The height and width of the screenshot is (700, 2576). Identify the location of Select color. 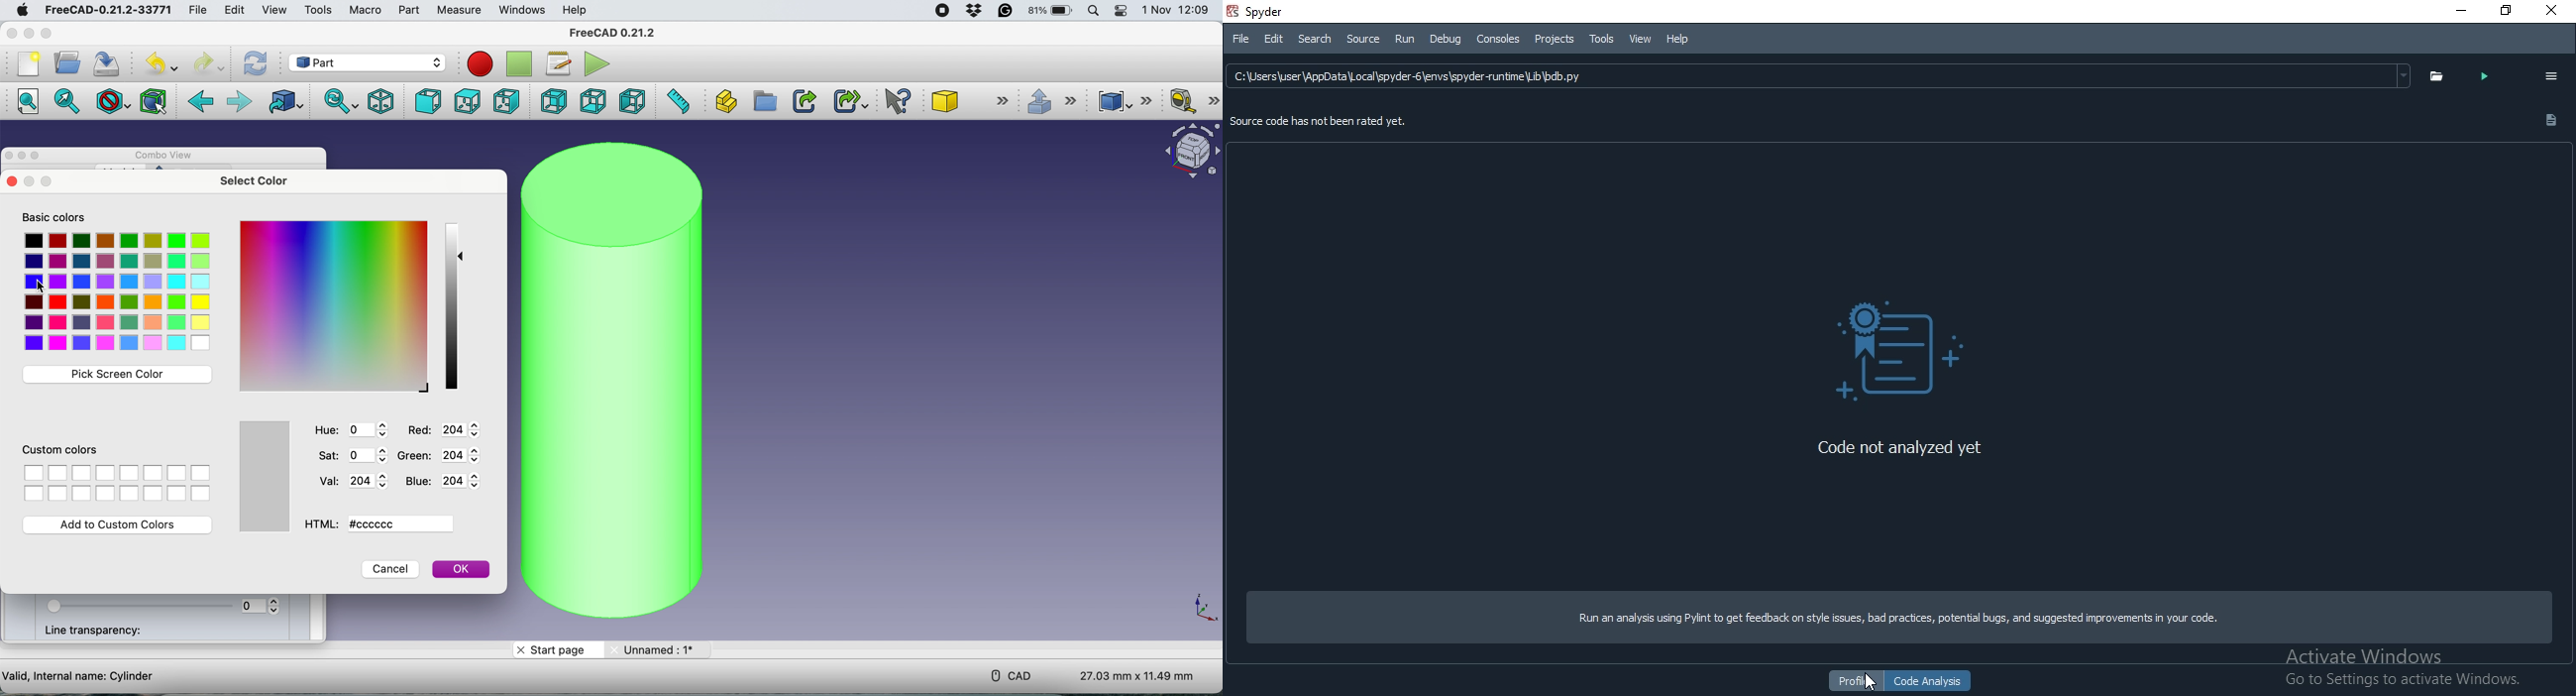
(117, 292).